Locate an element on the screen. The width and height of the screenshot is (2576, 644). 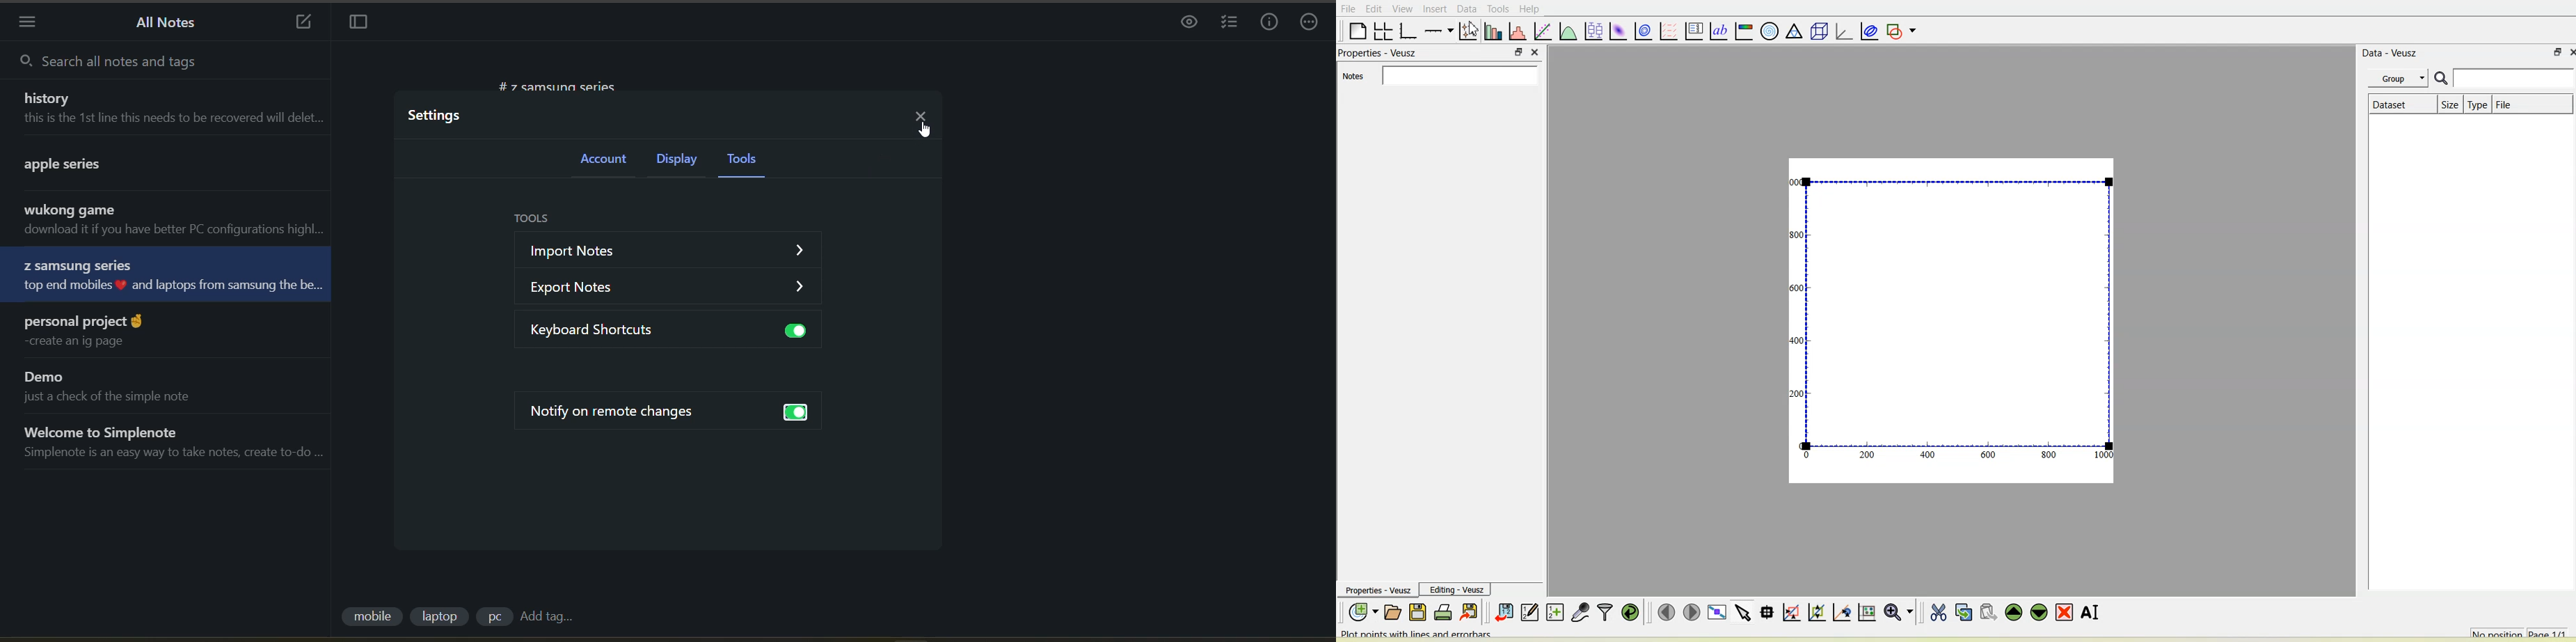
Reload linked datasets is located at coordinates (1631, 612).